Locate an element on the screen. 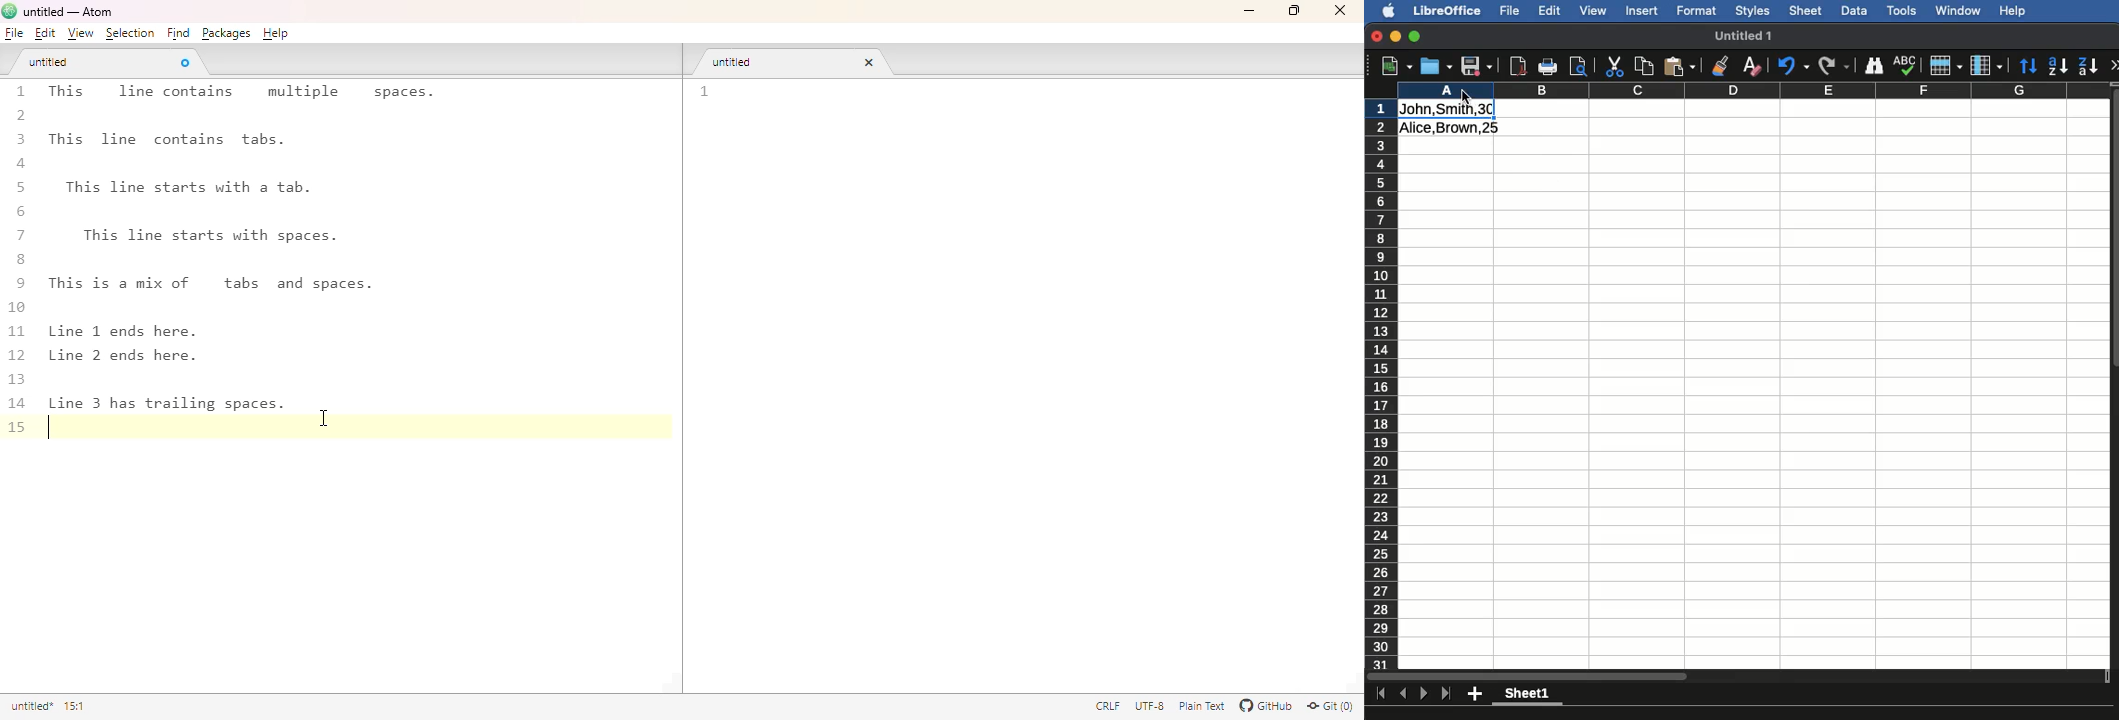  Edit is located at coordinates (1550, 9).